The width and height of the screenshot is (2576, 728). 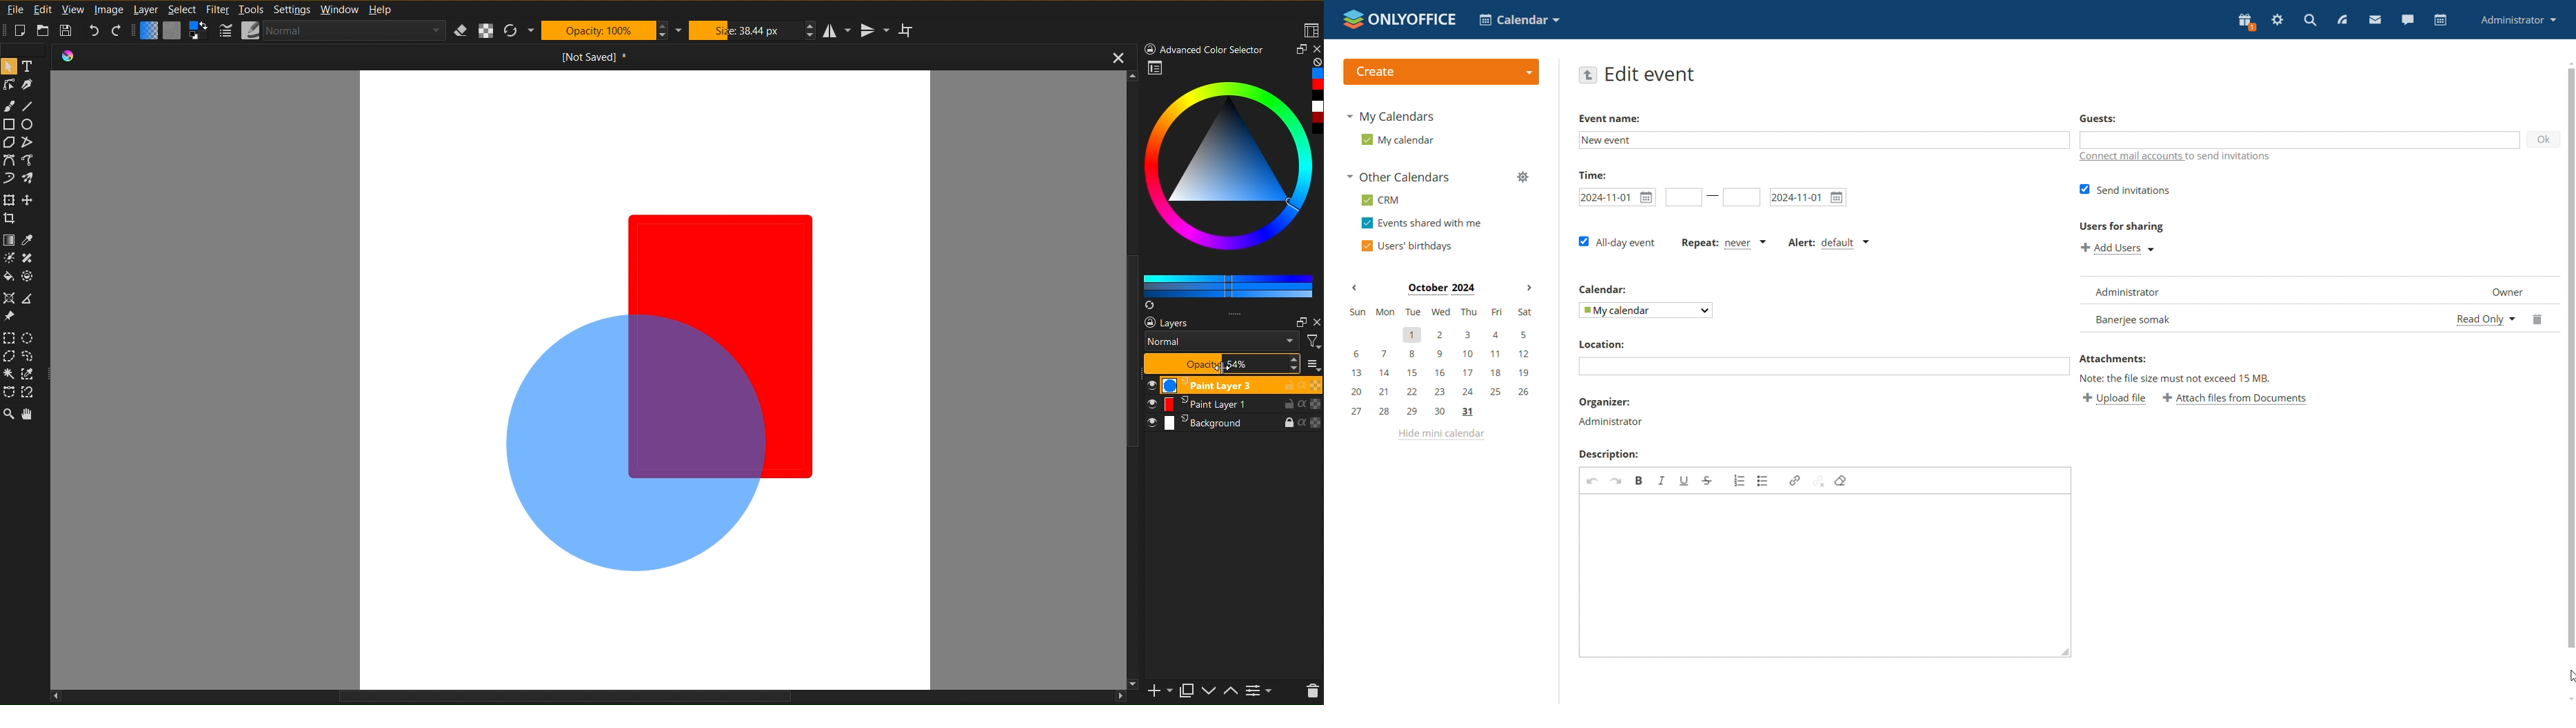 What do you see at coordinates (1171, 321) in the screenshot?
I see `layers` at bounding box center [1171, 321].